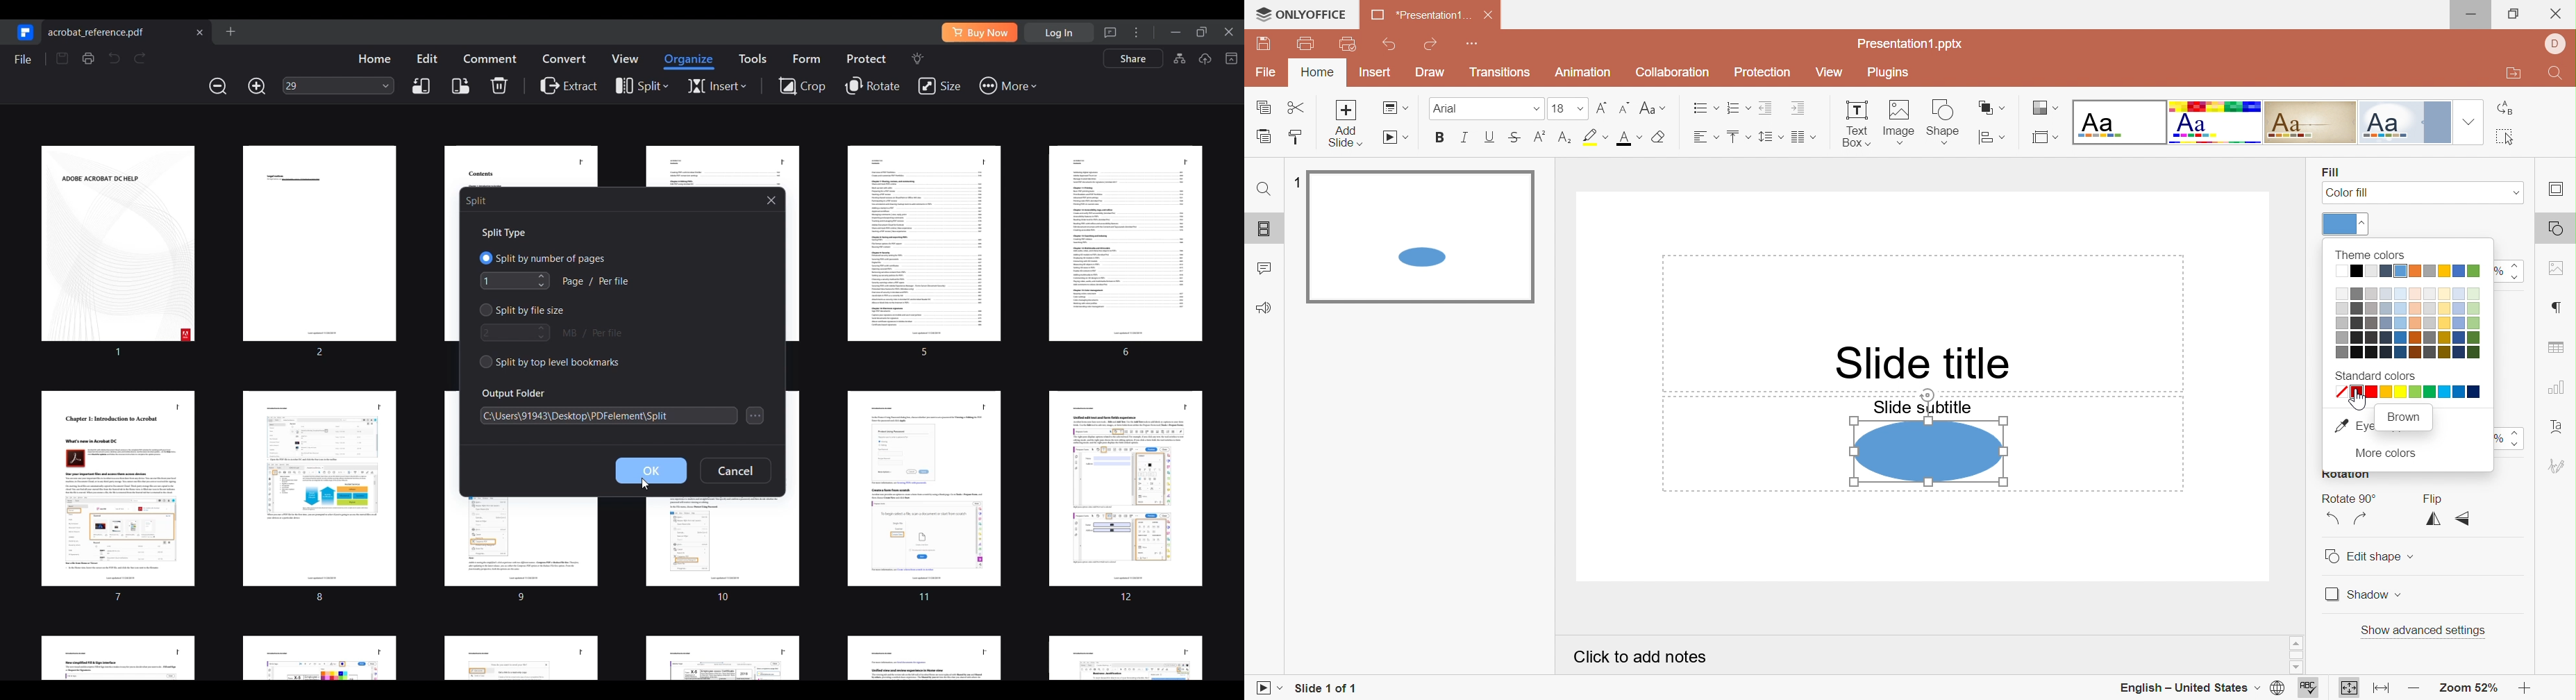  What do you see at coordinates (1266, 269) in the screenshot?
I see `Comments` at bounding box center [1266, 269].